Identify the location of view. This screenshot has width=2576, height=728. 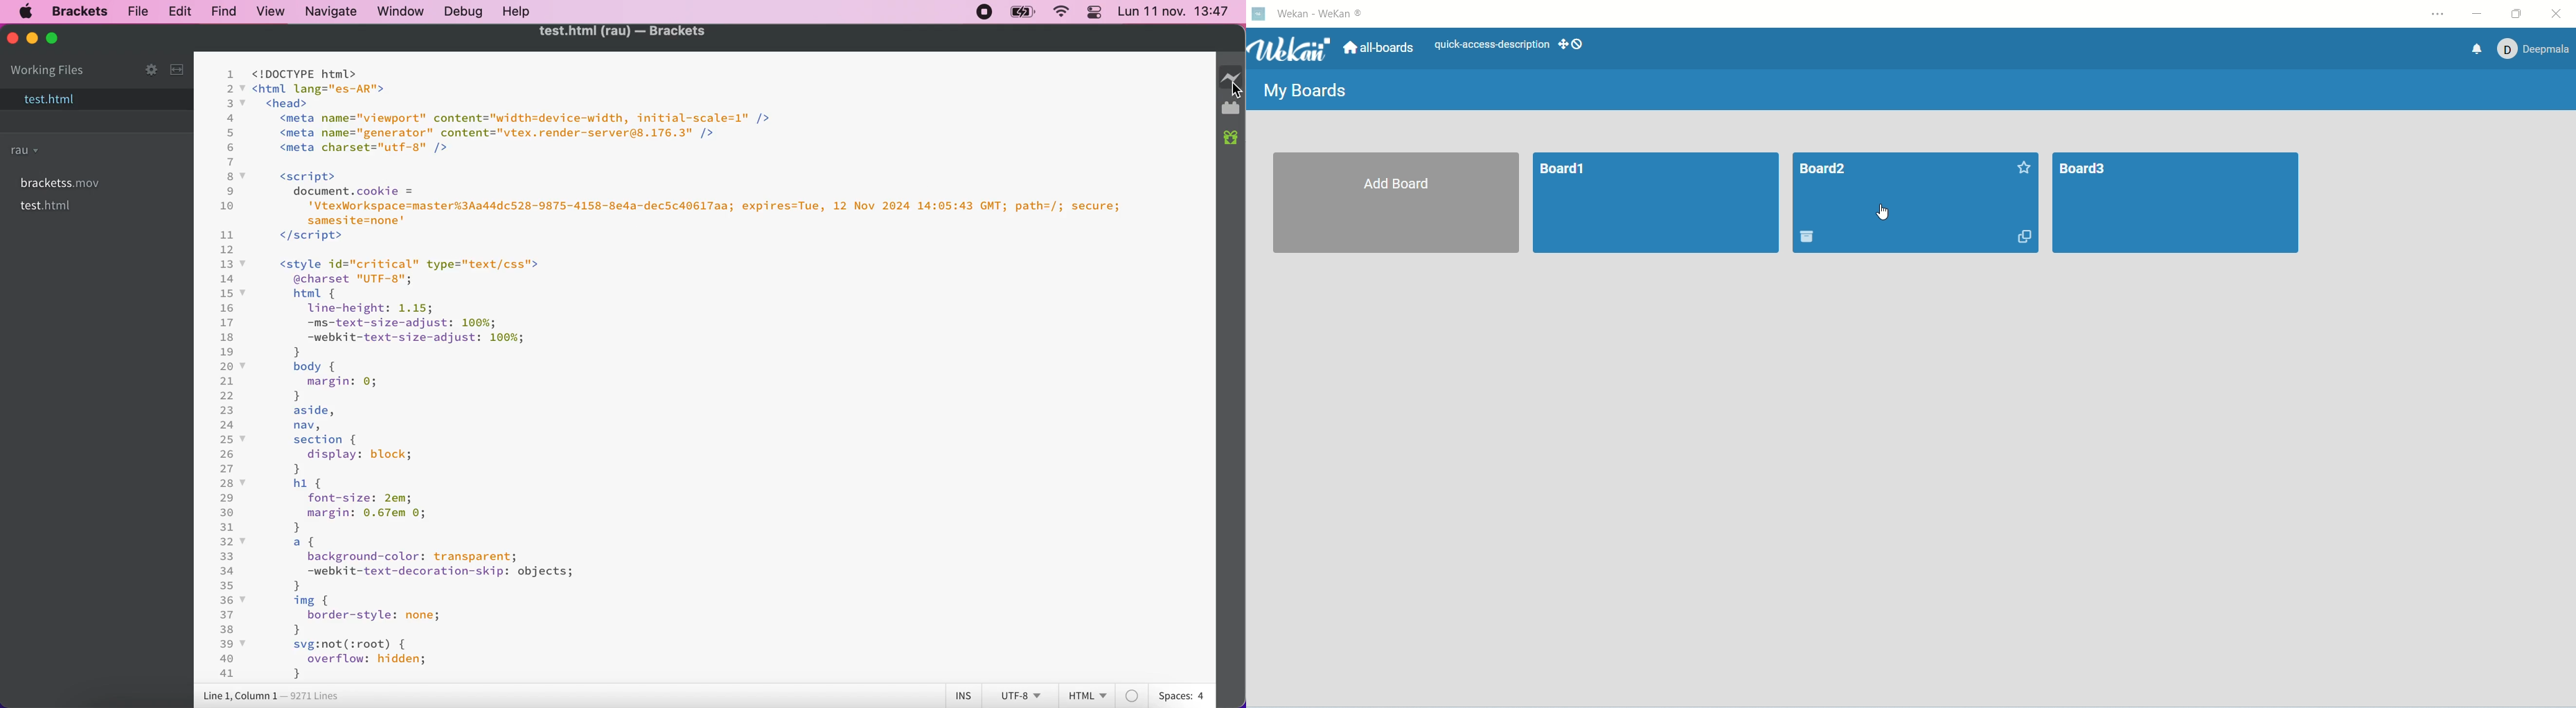
(272, 13).